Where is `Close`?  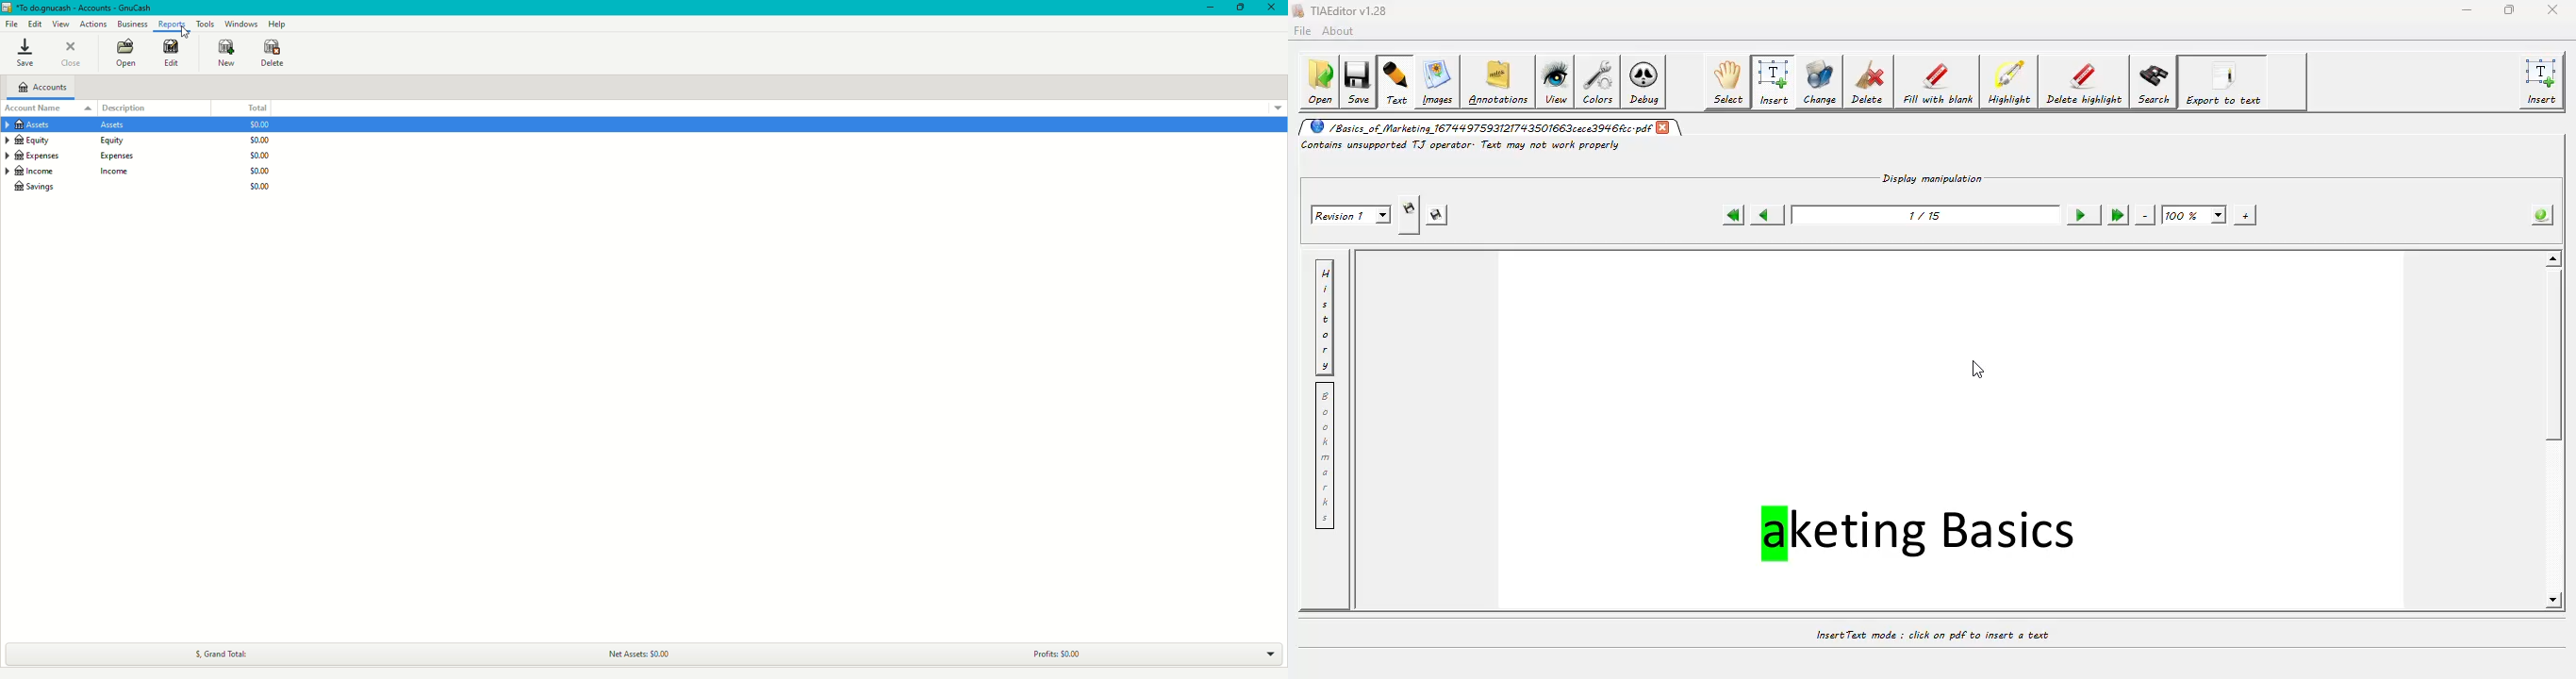 Close is located at coordinates (1271, 8).